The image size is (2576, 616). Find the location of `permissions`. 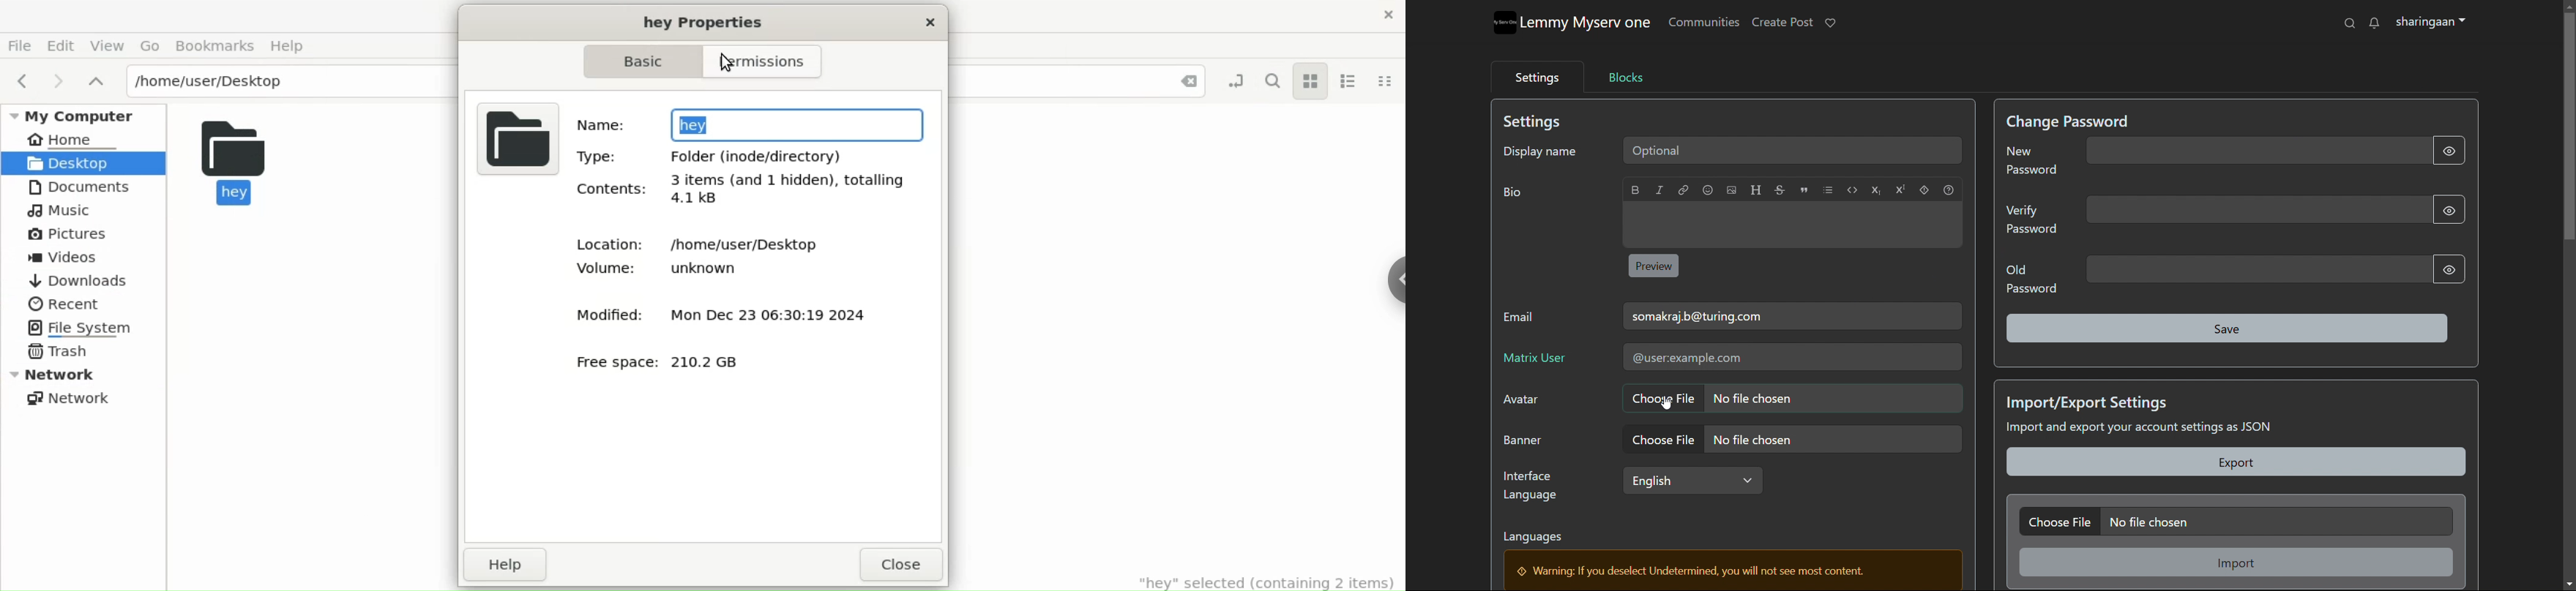

permissions is located at coordinates (766, 61).